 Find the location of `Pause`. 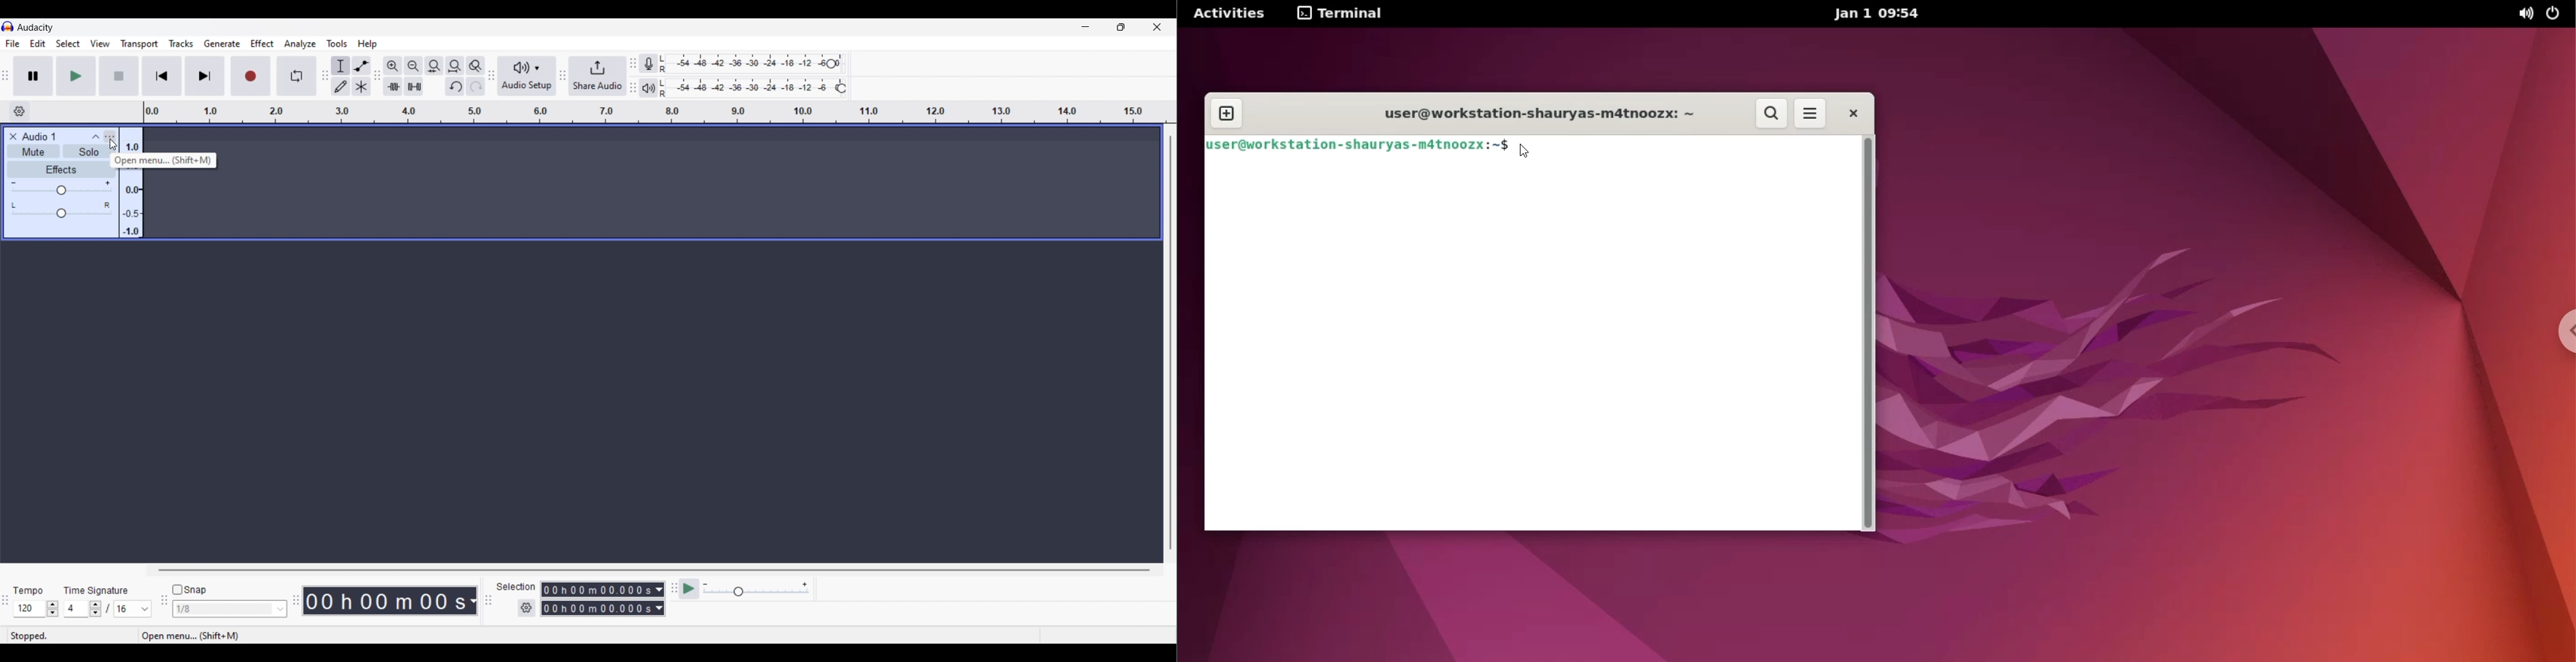

Pause is located at coordinates (33, 75).